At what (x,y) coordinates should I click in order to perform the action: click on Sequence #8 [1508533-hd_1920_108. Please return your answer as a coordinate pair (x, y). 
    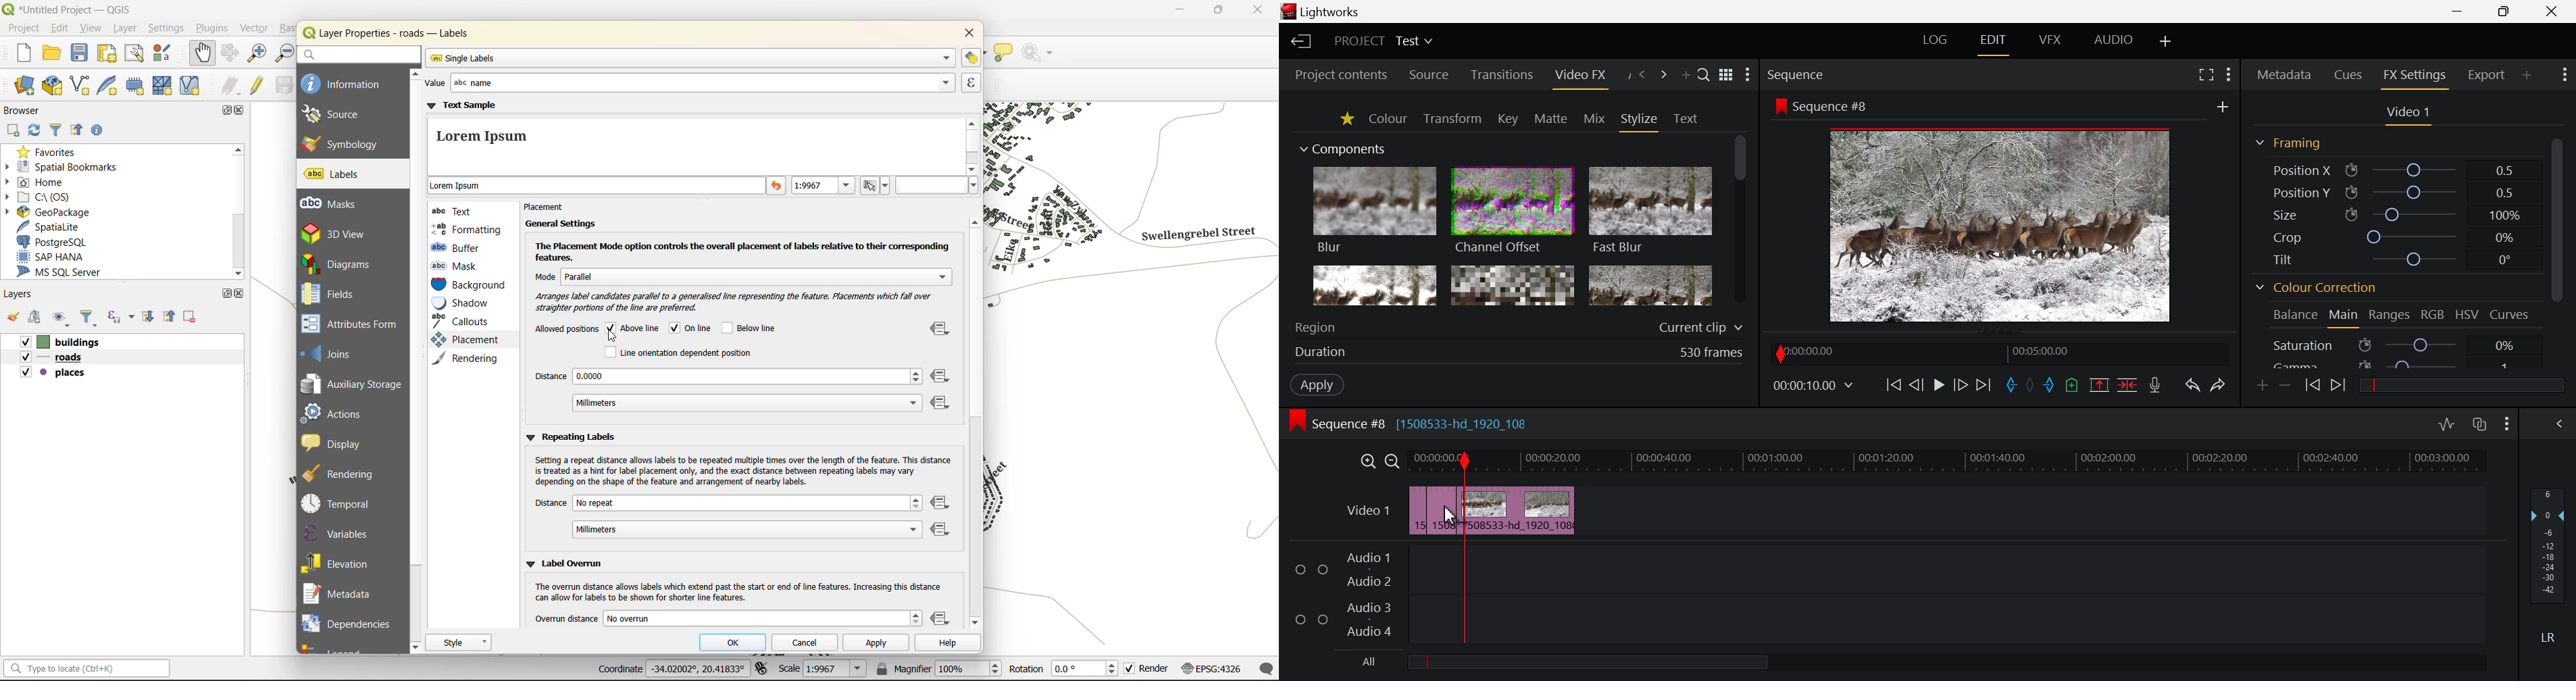
    Looking at the image, I should click on (1432, 422).